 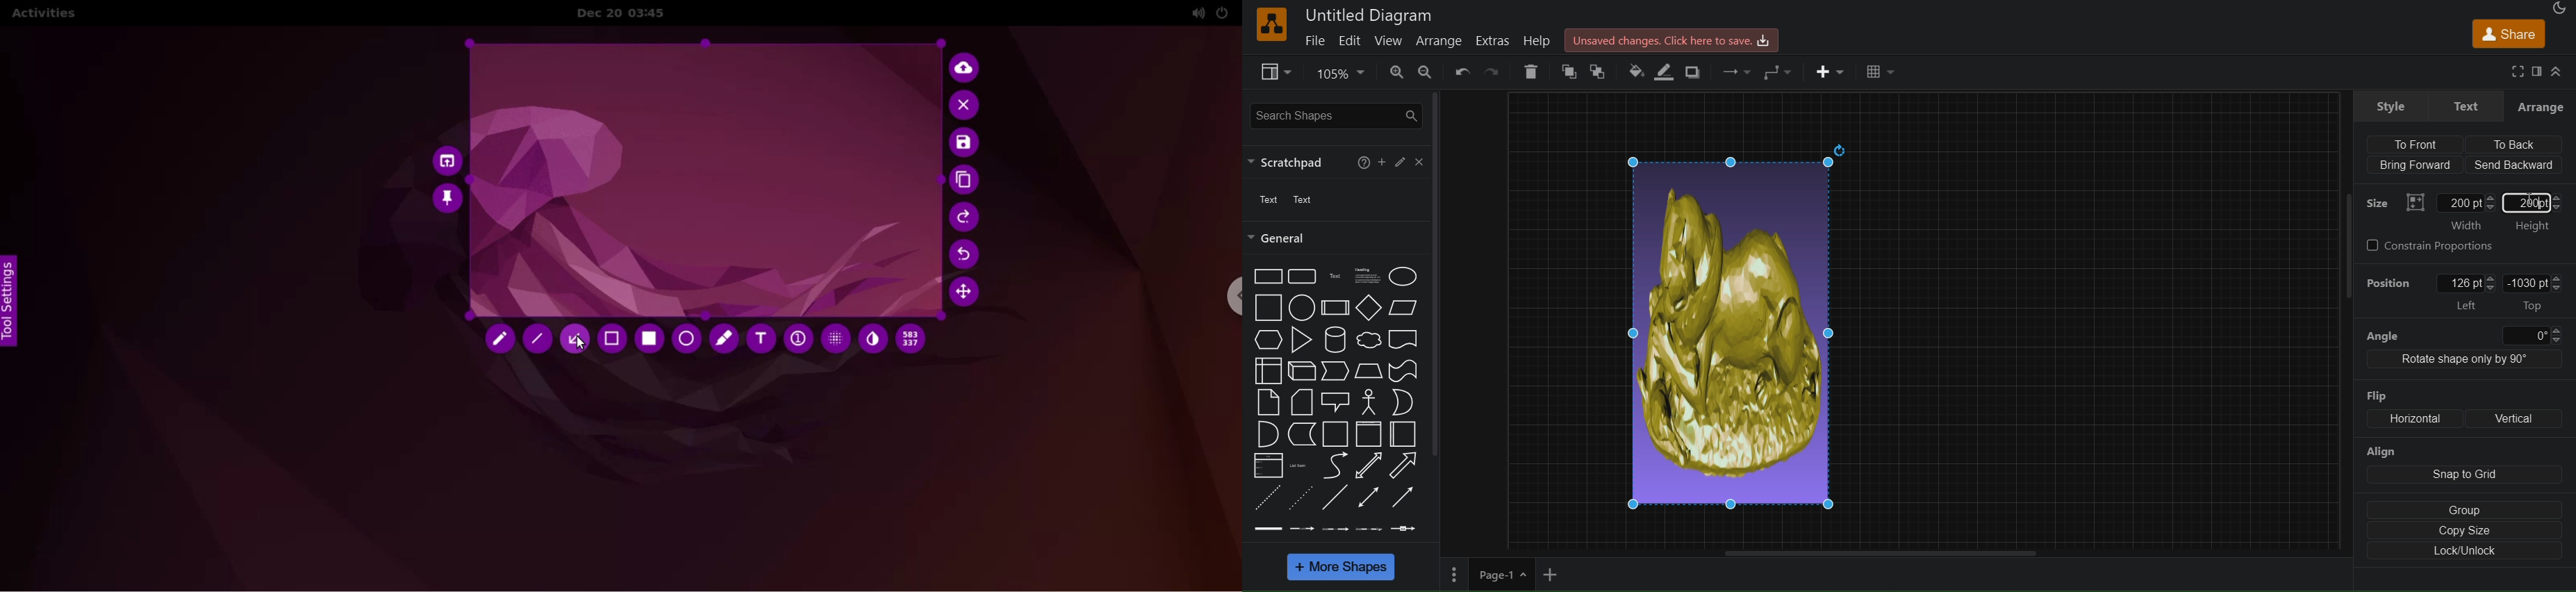 I want to click on horizontal scroll bar, so click(x=1872, y=552).